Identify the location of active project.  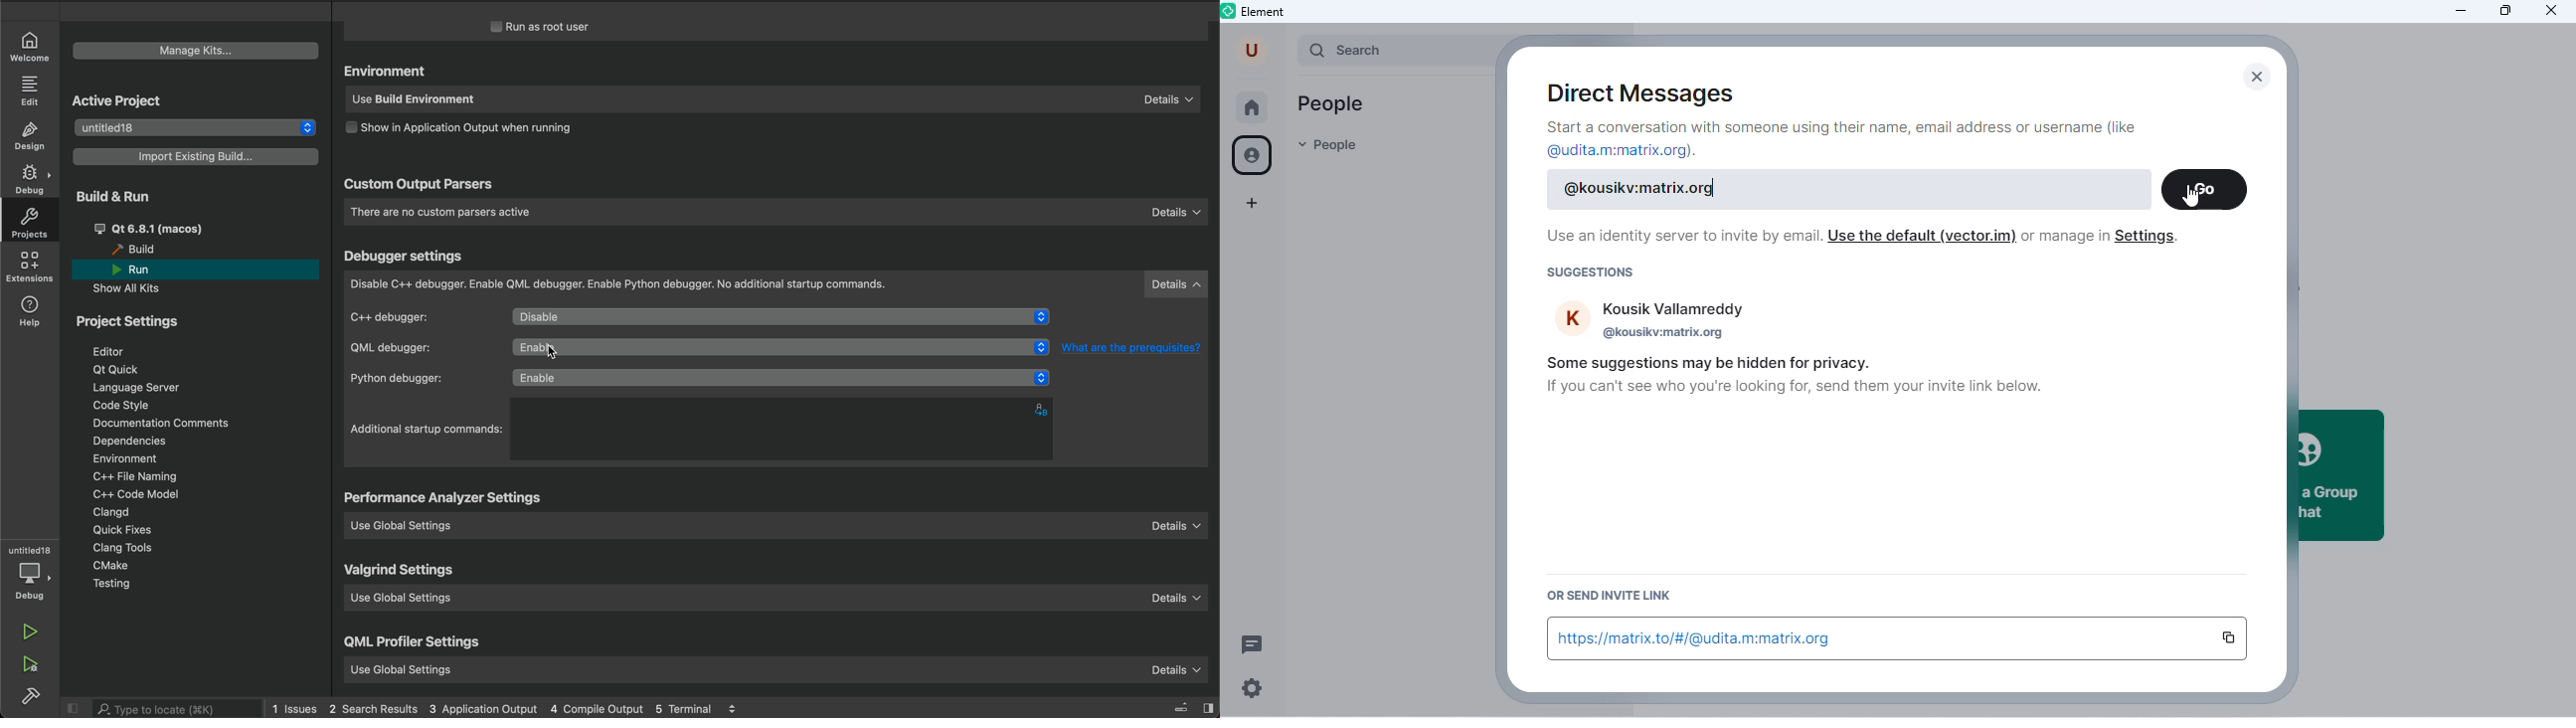
(117, 100).